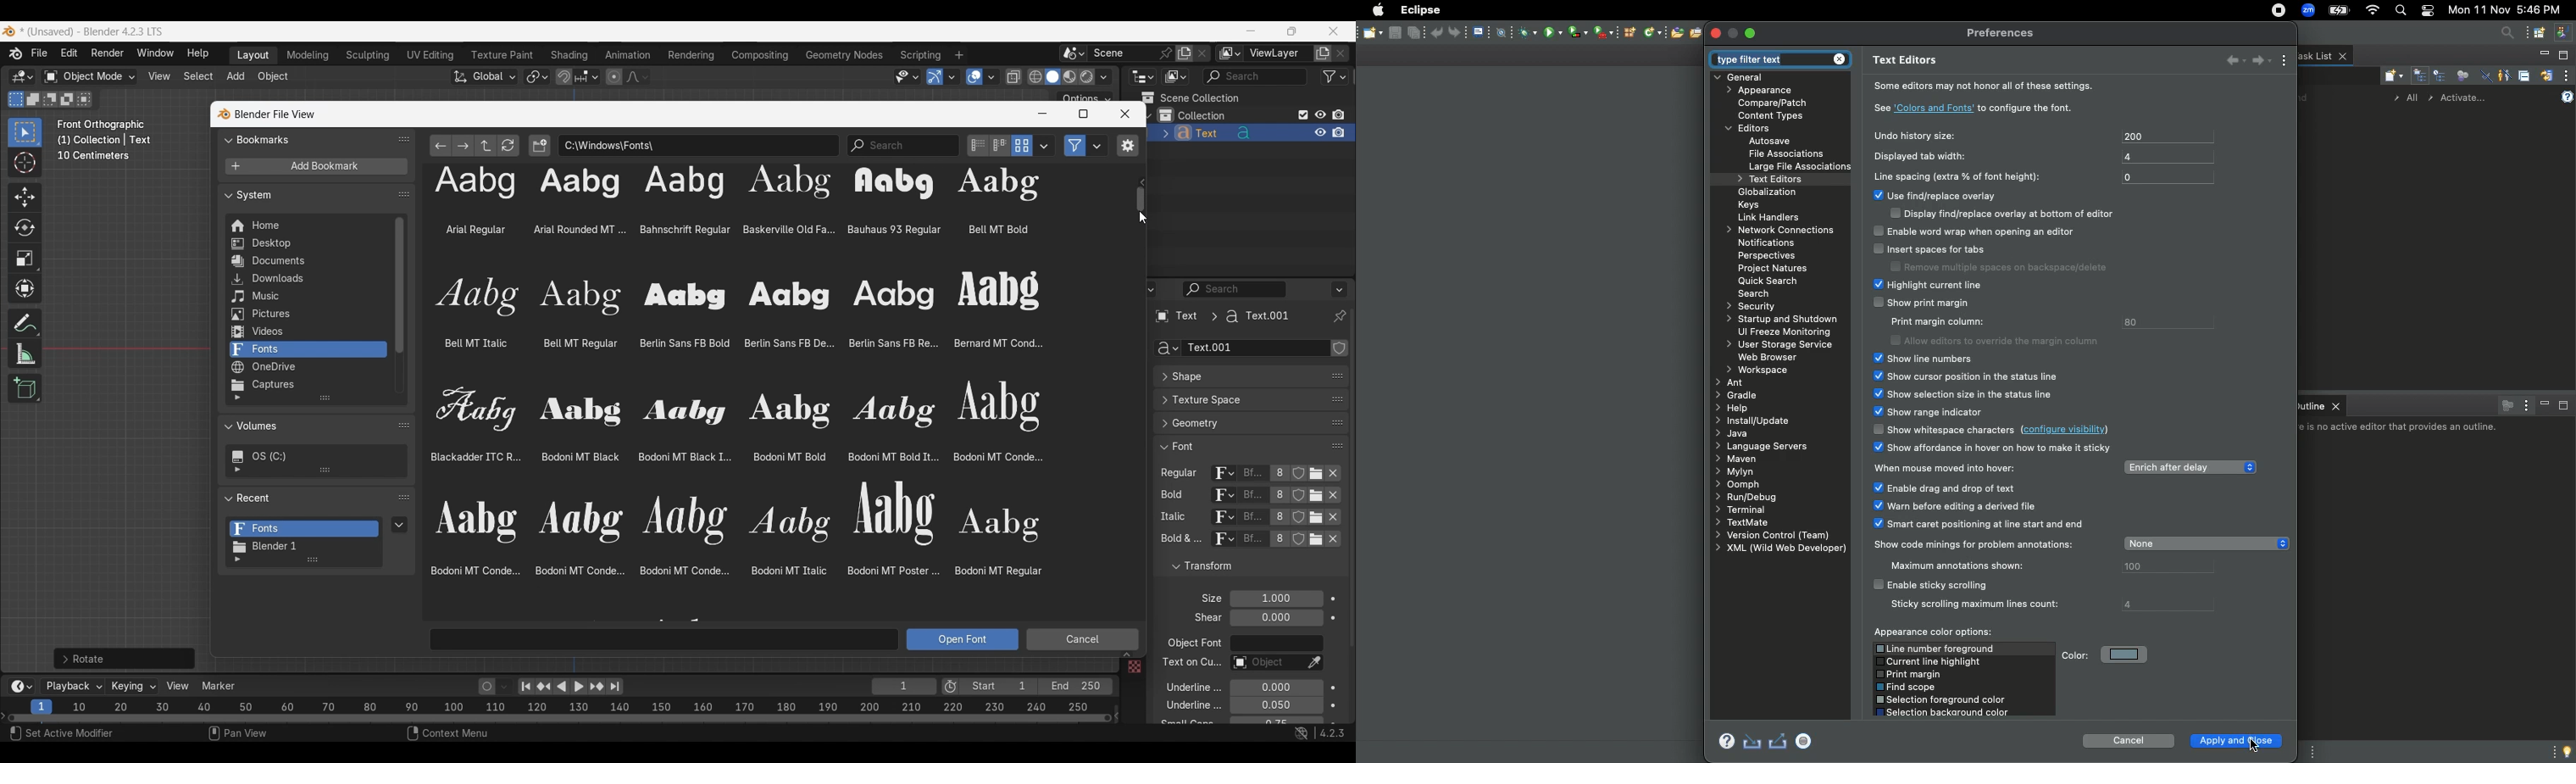 The width and height of the screenshot is (2576, 784). Describe the element at coordinates (1313, 663) in the screenshot. I see `Eyedropper data-block` at that location.